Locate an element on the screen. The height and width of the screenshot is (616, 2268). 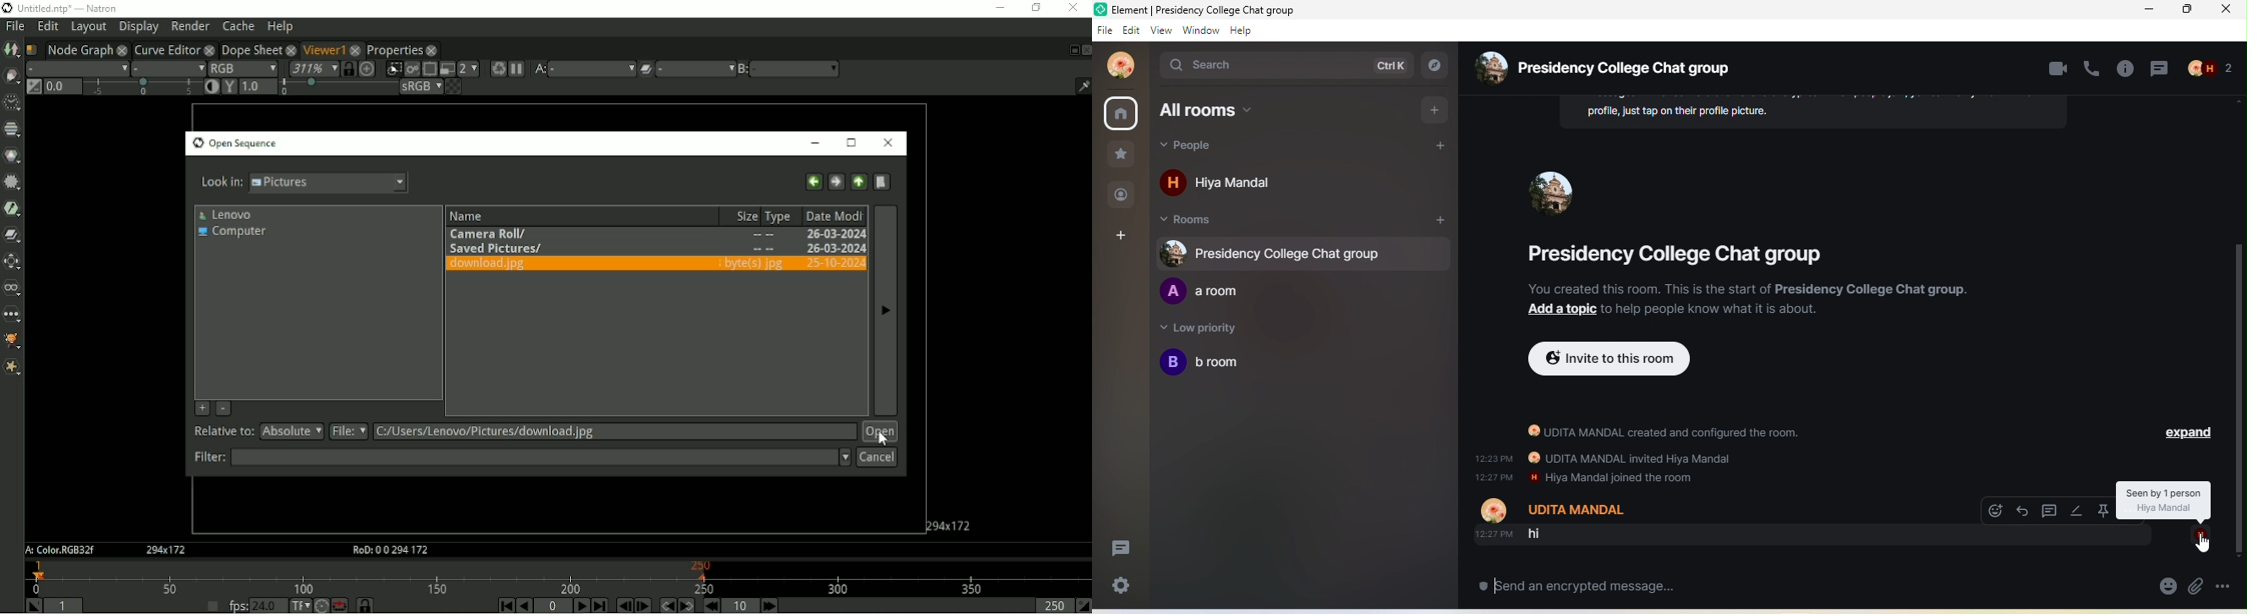
Cache is located at coordinates (239, 25).